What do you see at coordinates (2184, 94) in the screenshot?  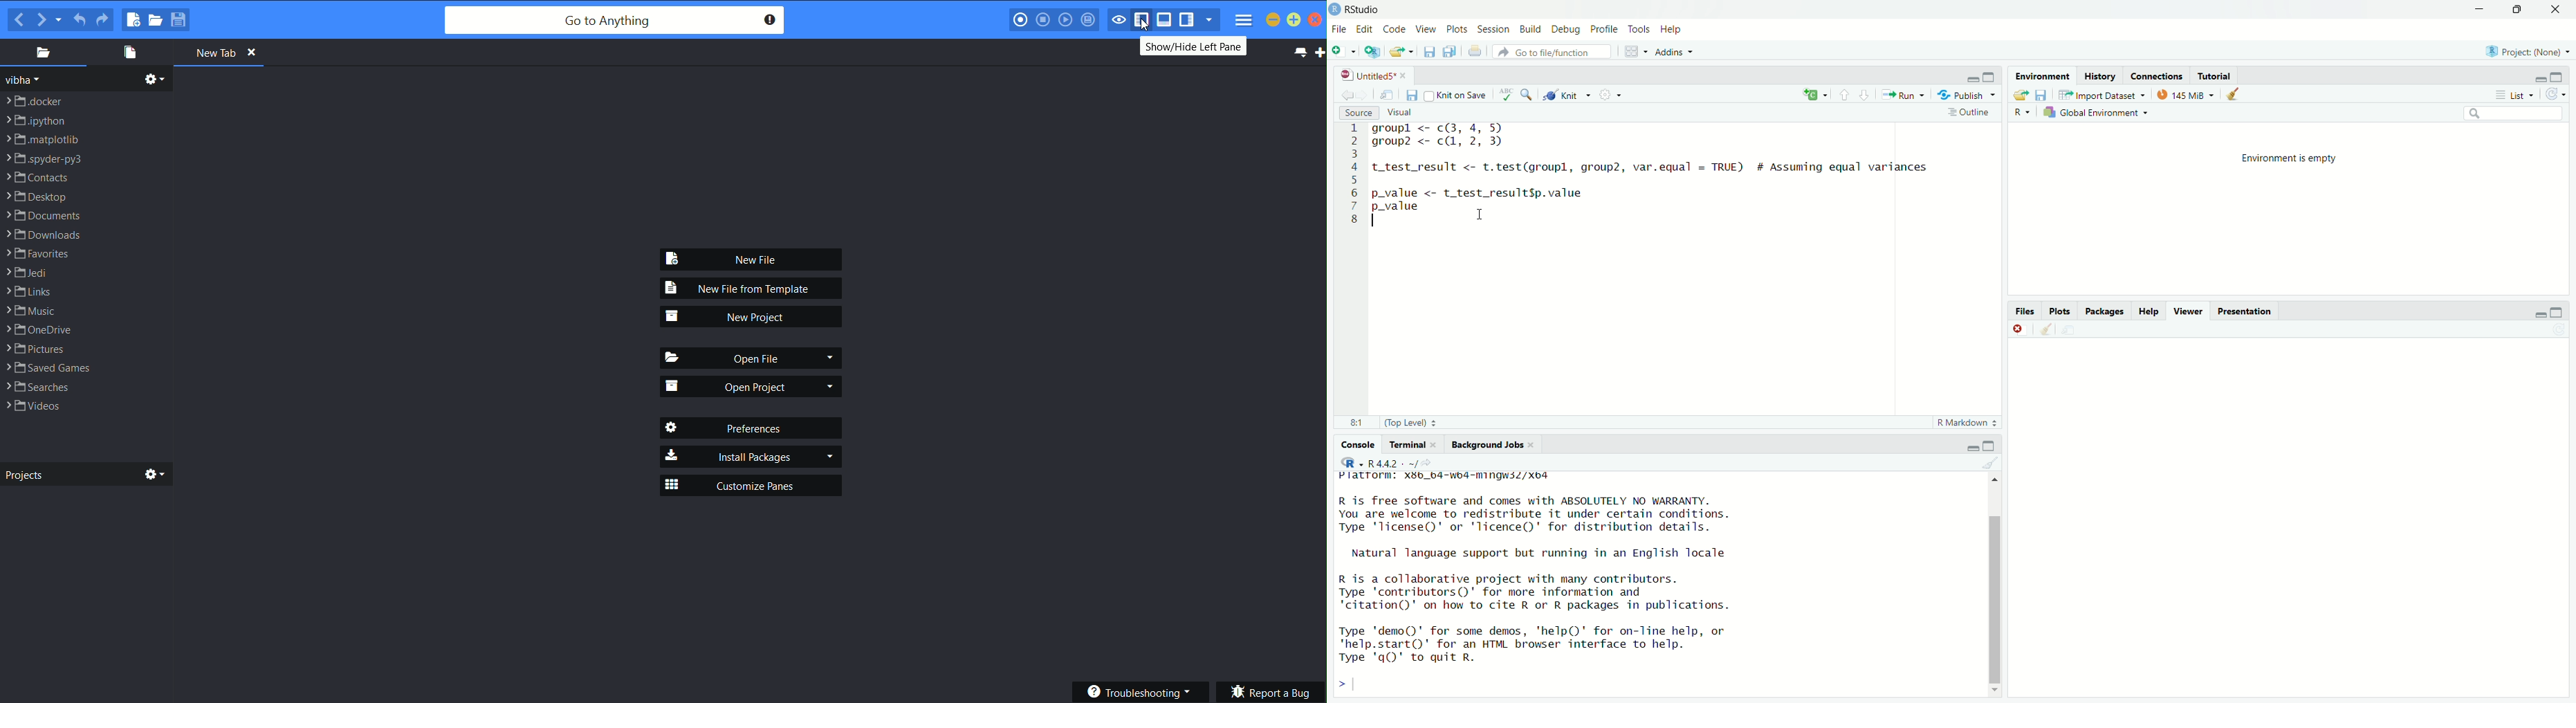 I see `© 145MiB ~` at bounding box center [2184, 94].